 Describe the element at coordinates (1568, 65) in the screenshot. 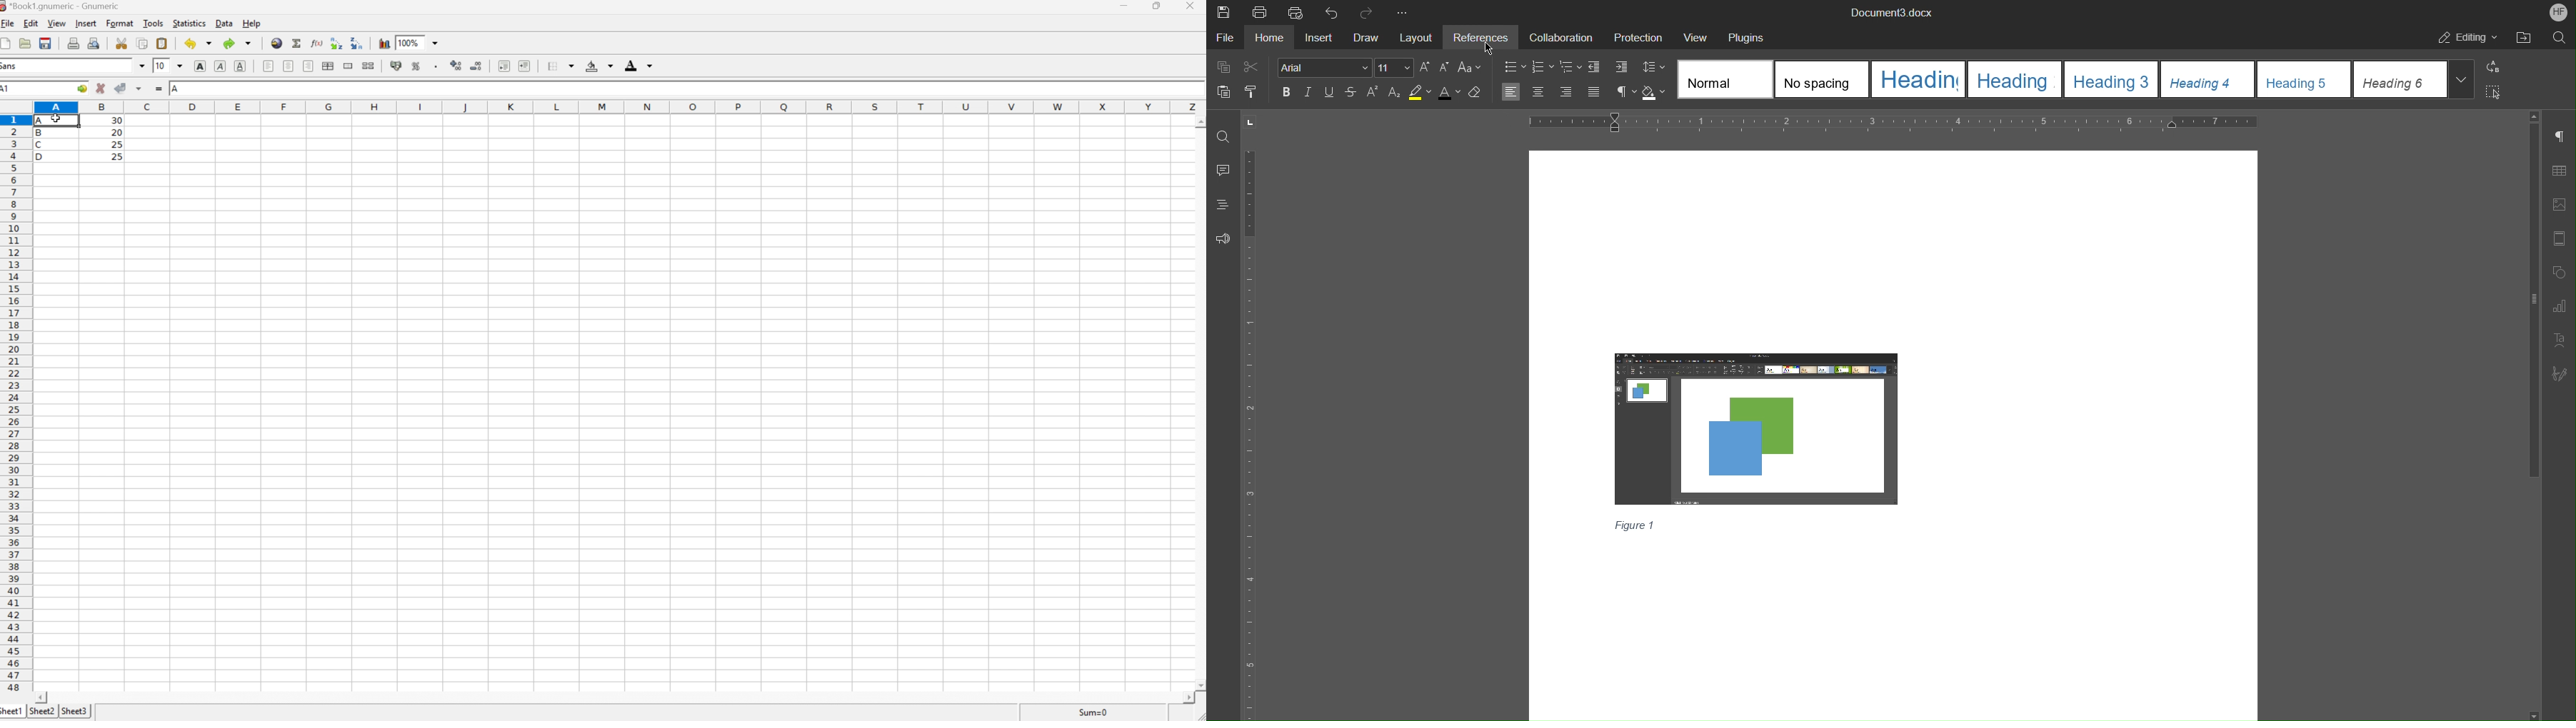

I see `Multilevel list` at that location.